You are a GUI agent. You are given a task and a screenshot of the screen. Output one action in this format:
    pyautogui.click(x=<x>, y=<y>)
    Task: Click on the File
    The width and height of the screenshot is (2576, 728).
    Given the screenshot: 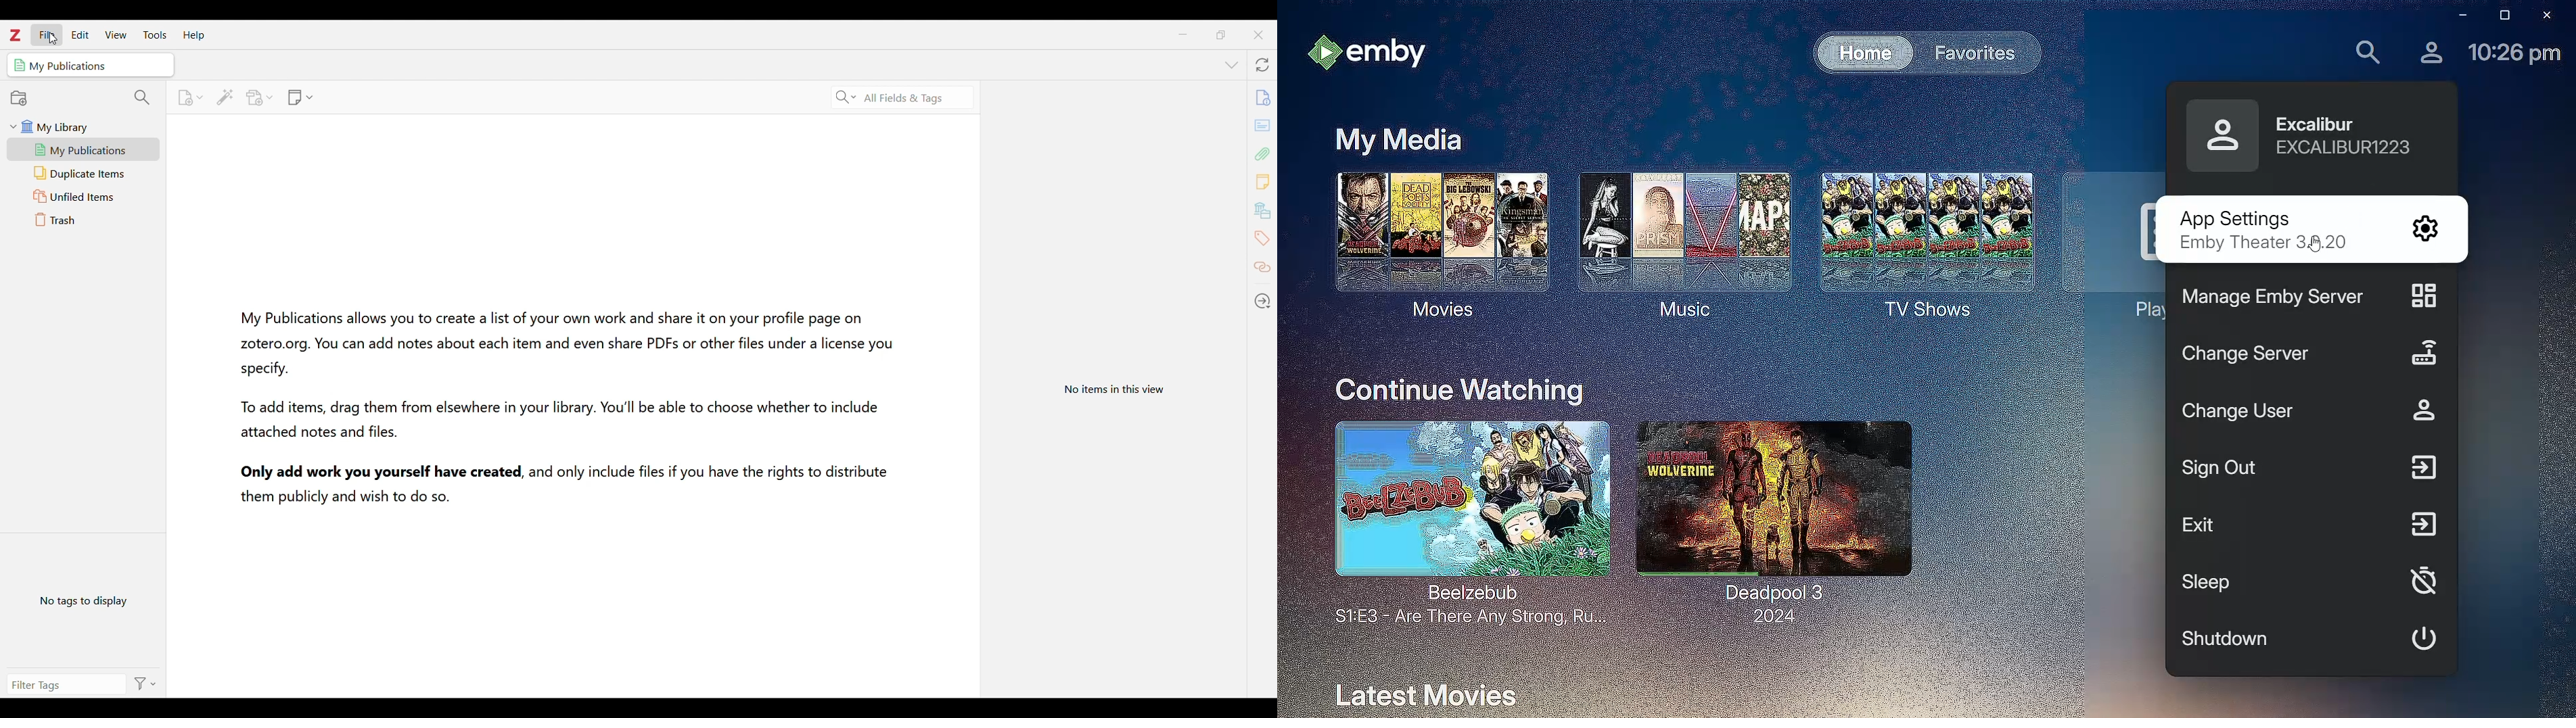 What is the action you would take?
    pyautogui.click(x=47, y=35)
    